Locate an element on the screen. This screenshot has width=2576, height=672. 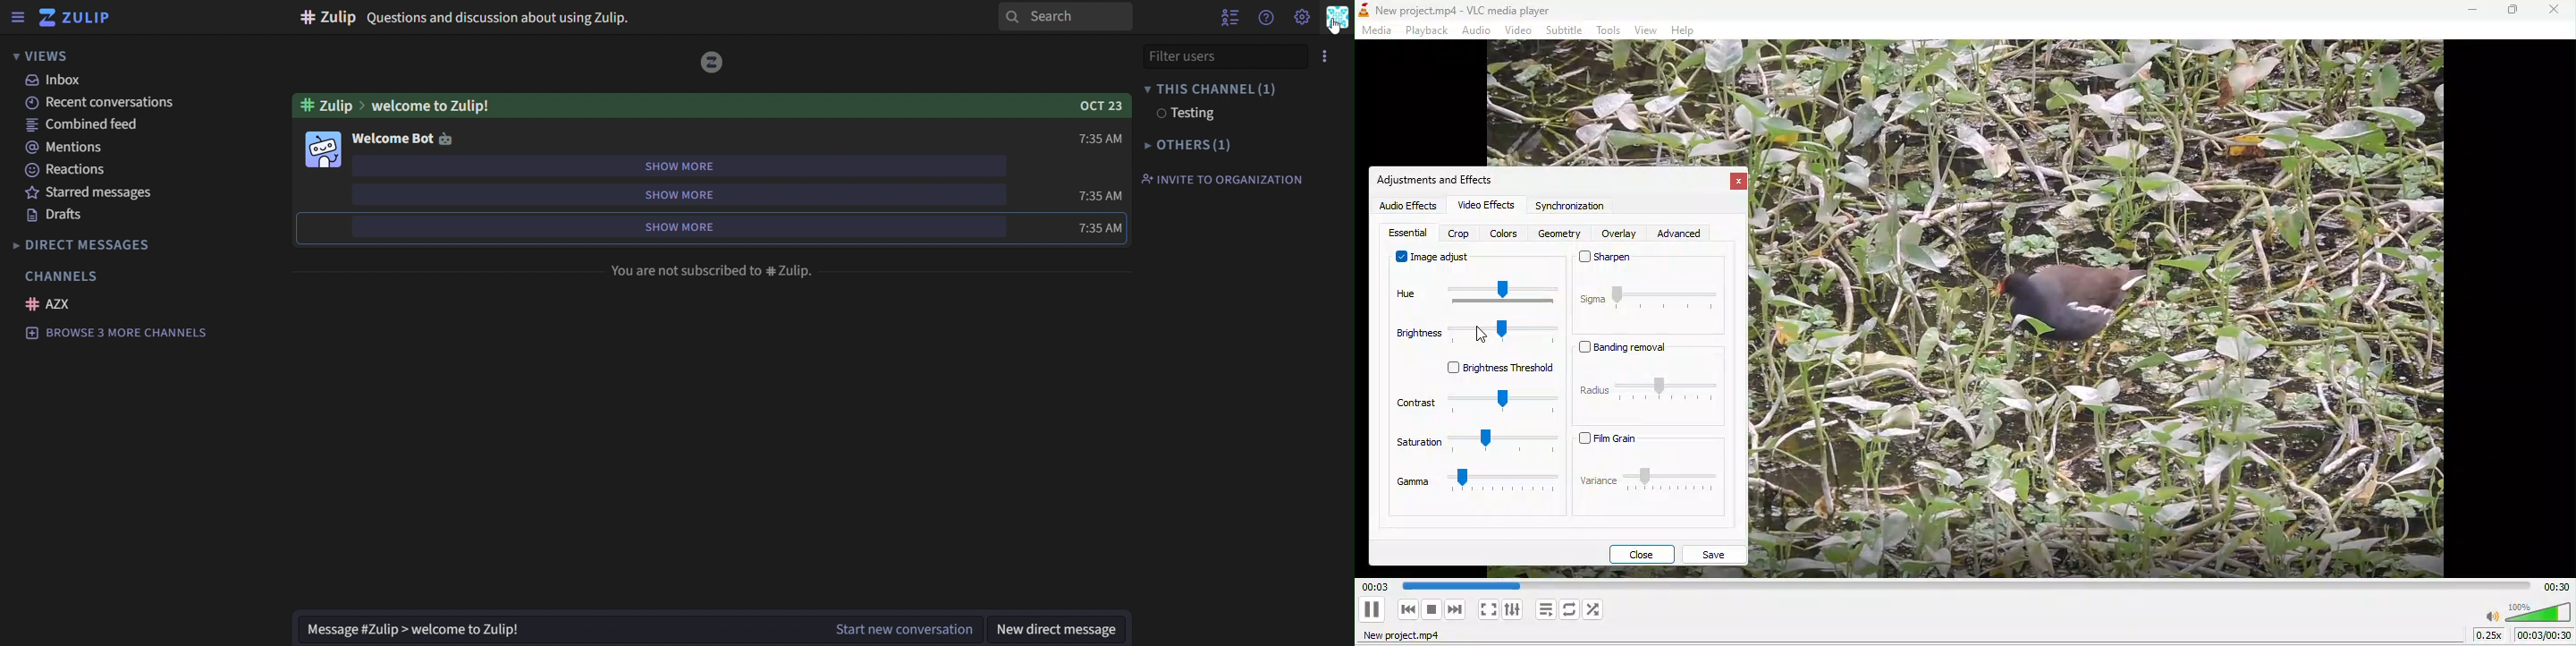
views is located at coordinates (58, 54).